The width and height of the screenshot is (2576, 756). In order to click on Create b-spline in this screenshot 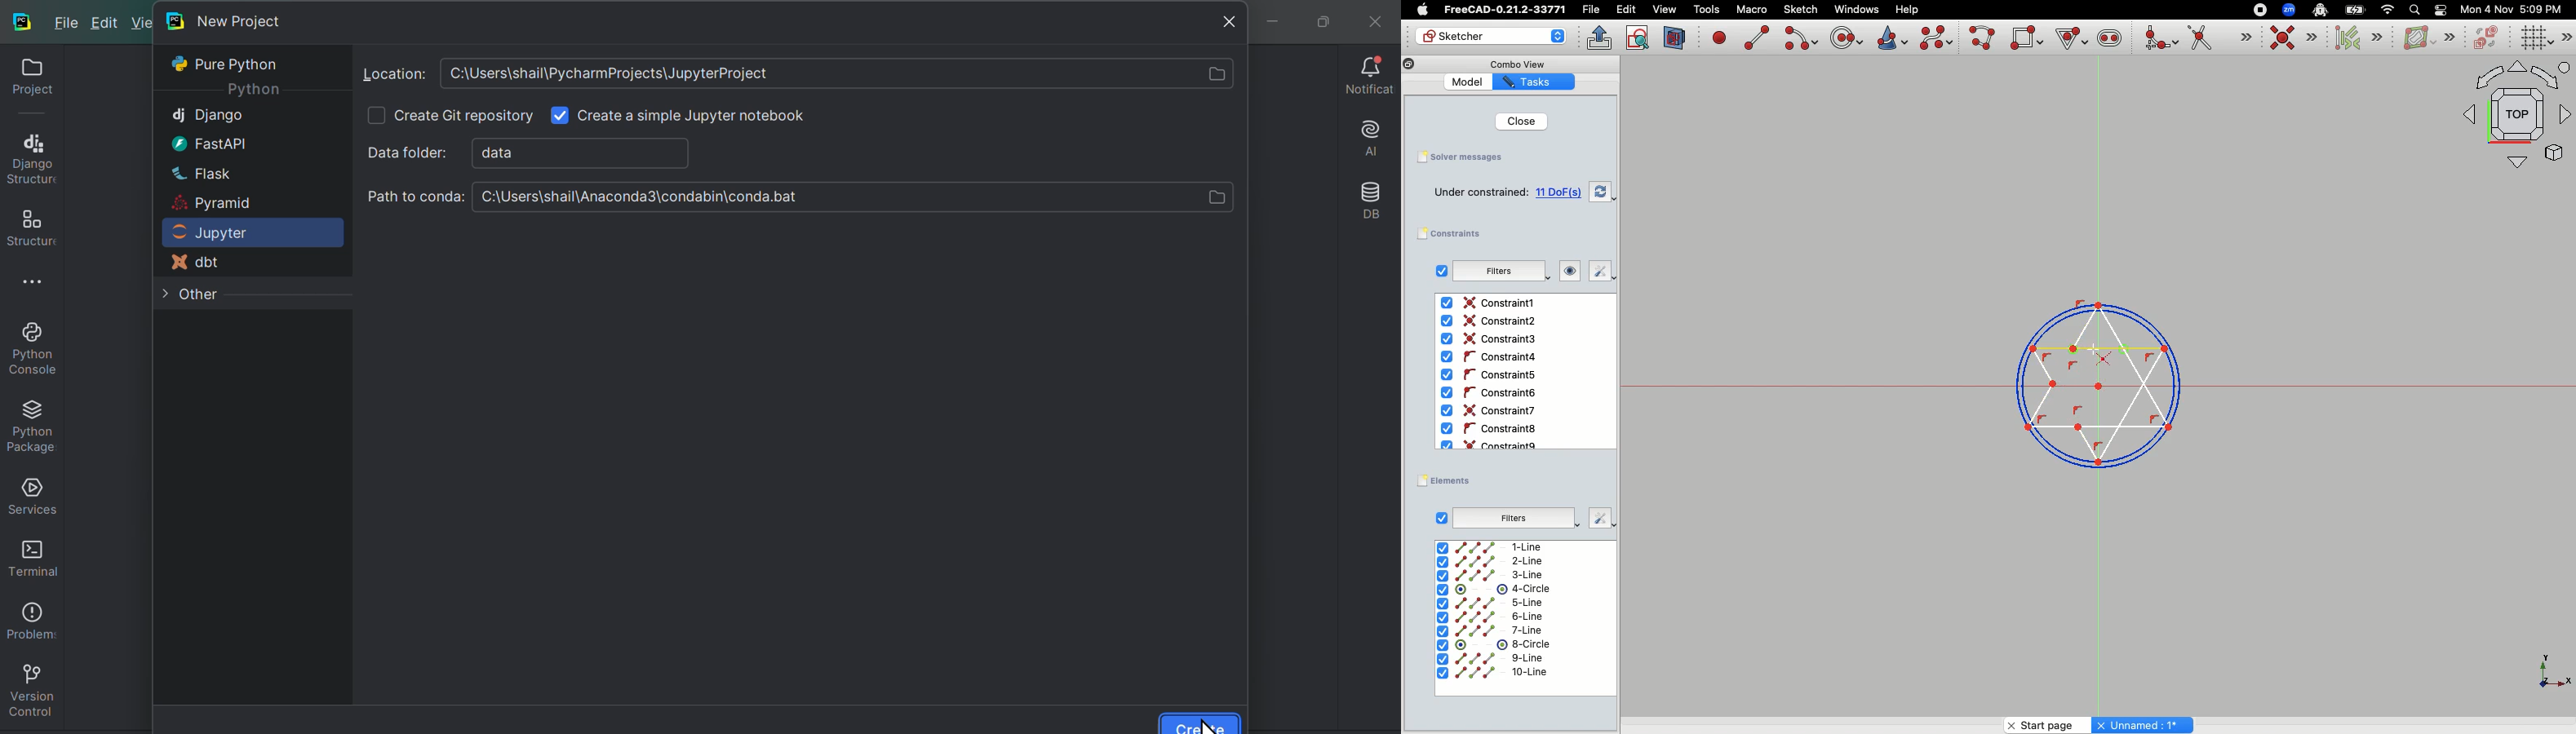, I will do `click(1936, 38)`.